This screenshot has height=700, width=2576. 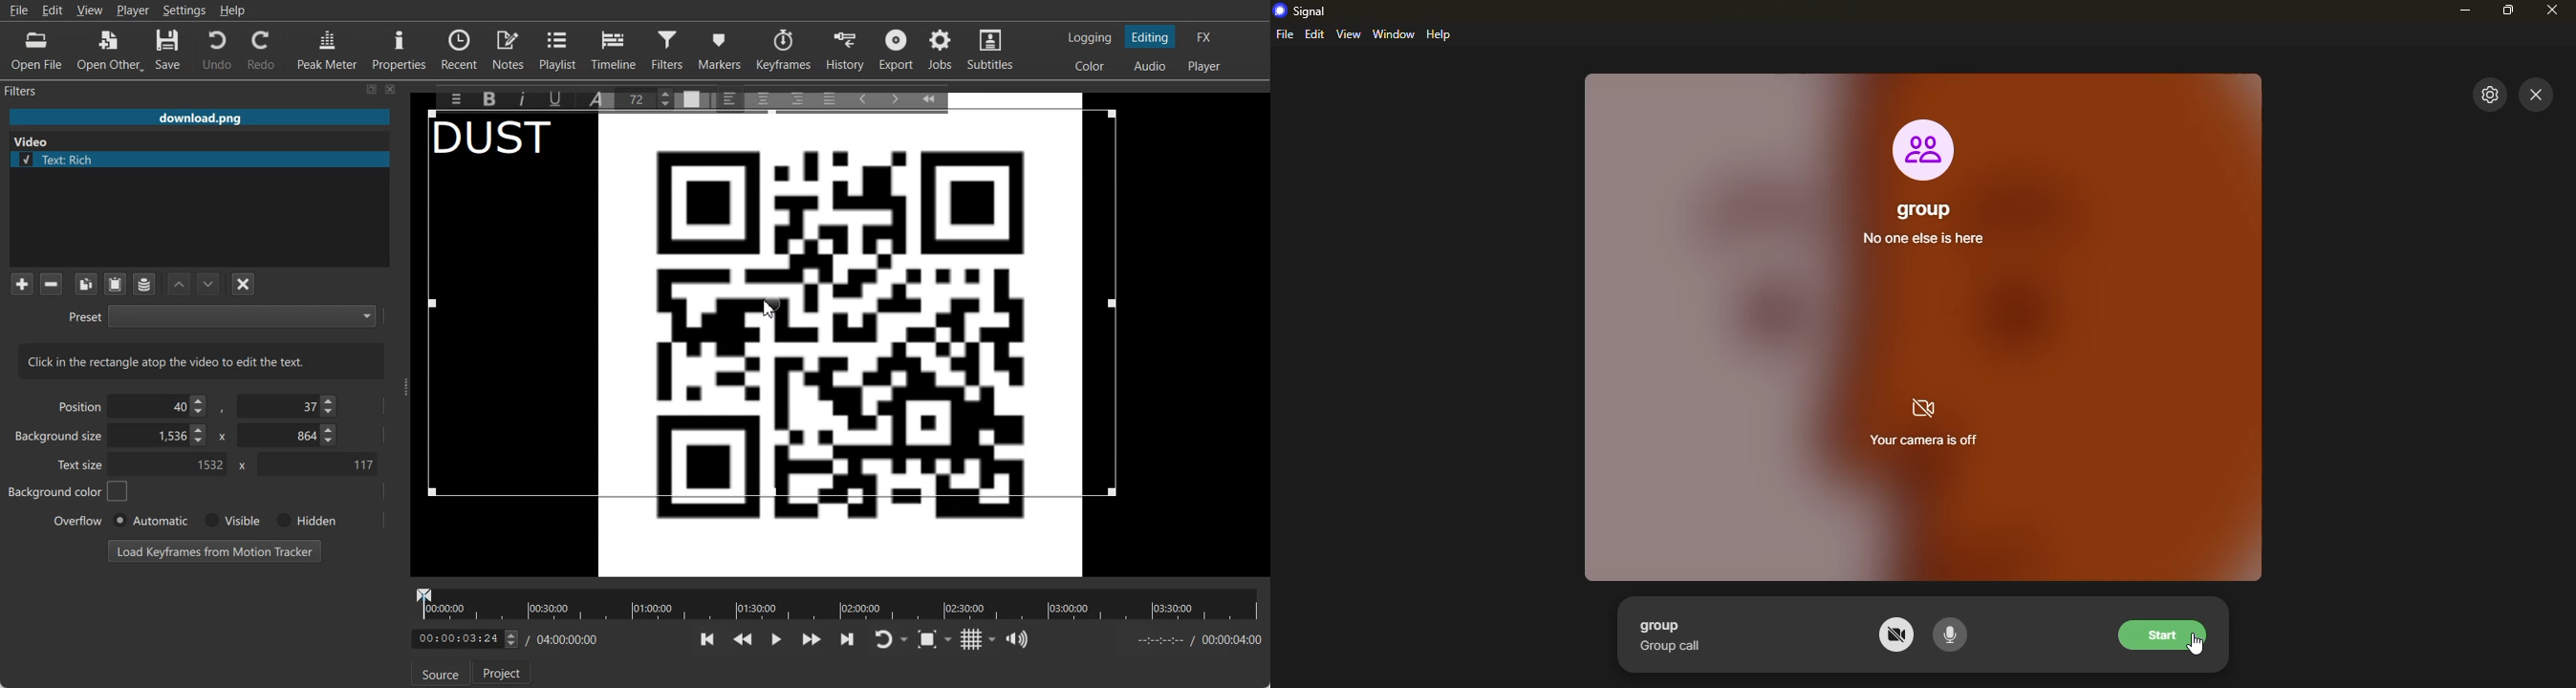 I want to click on Subtitles, so click(x=991, y=50).